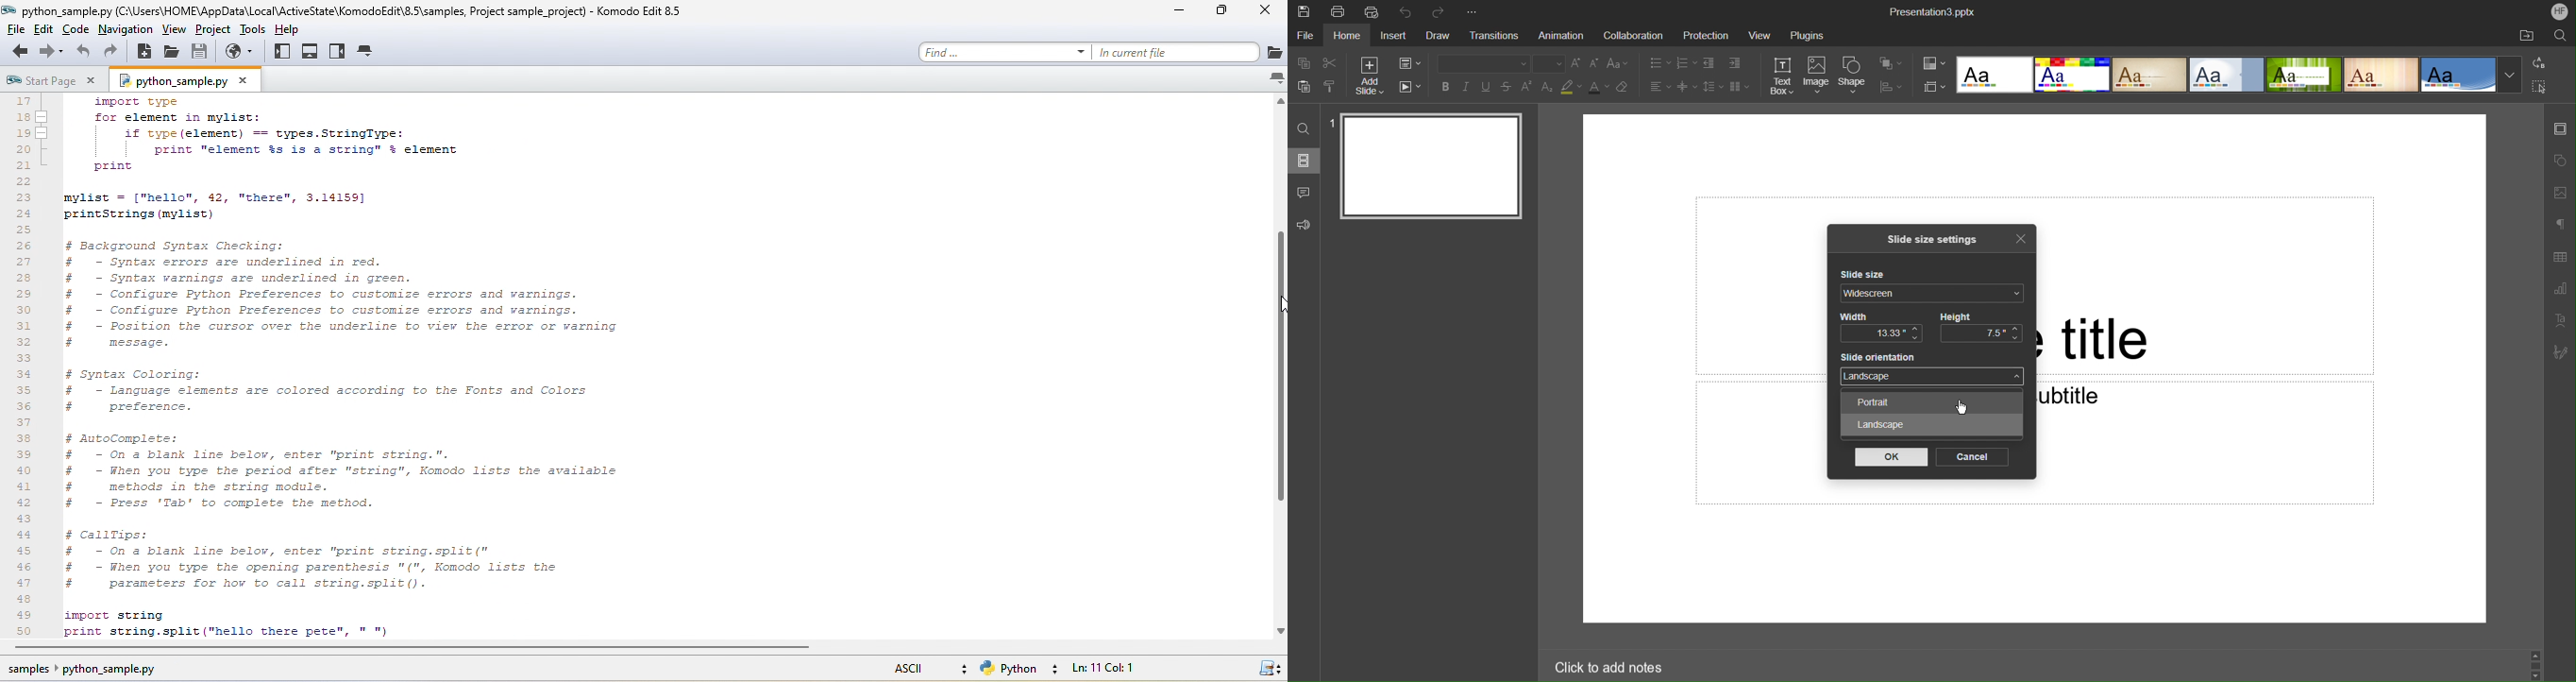 This screenshot has height=700, width=2576. I want to click on Table, so click(2561, 257).